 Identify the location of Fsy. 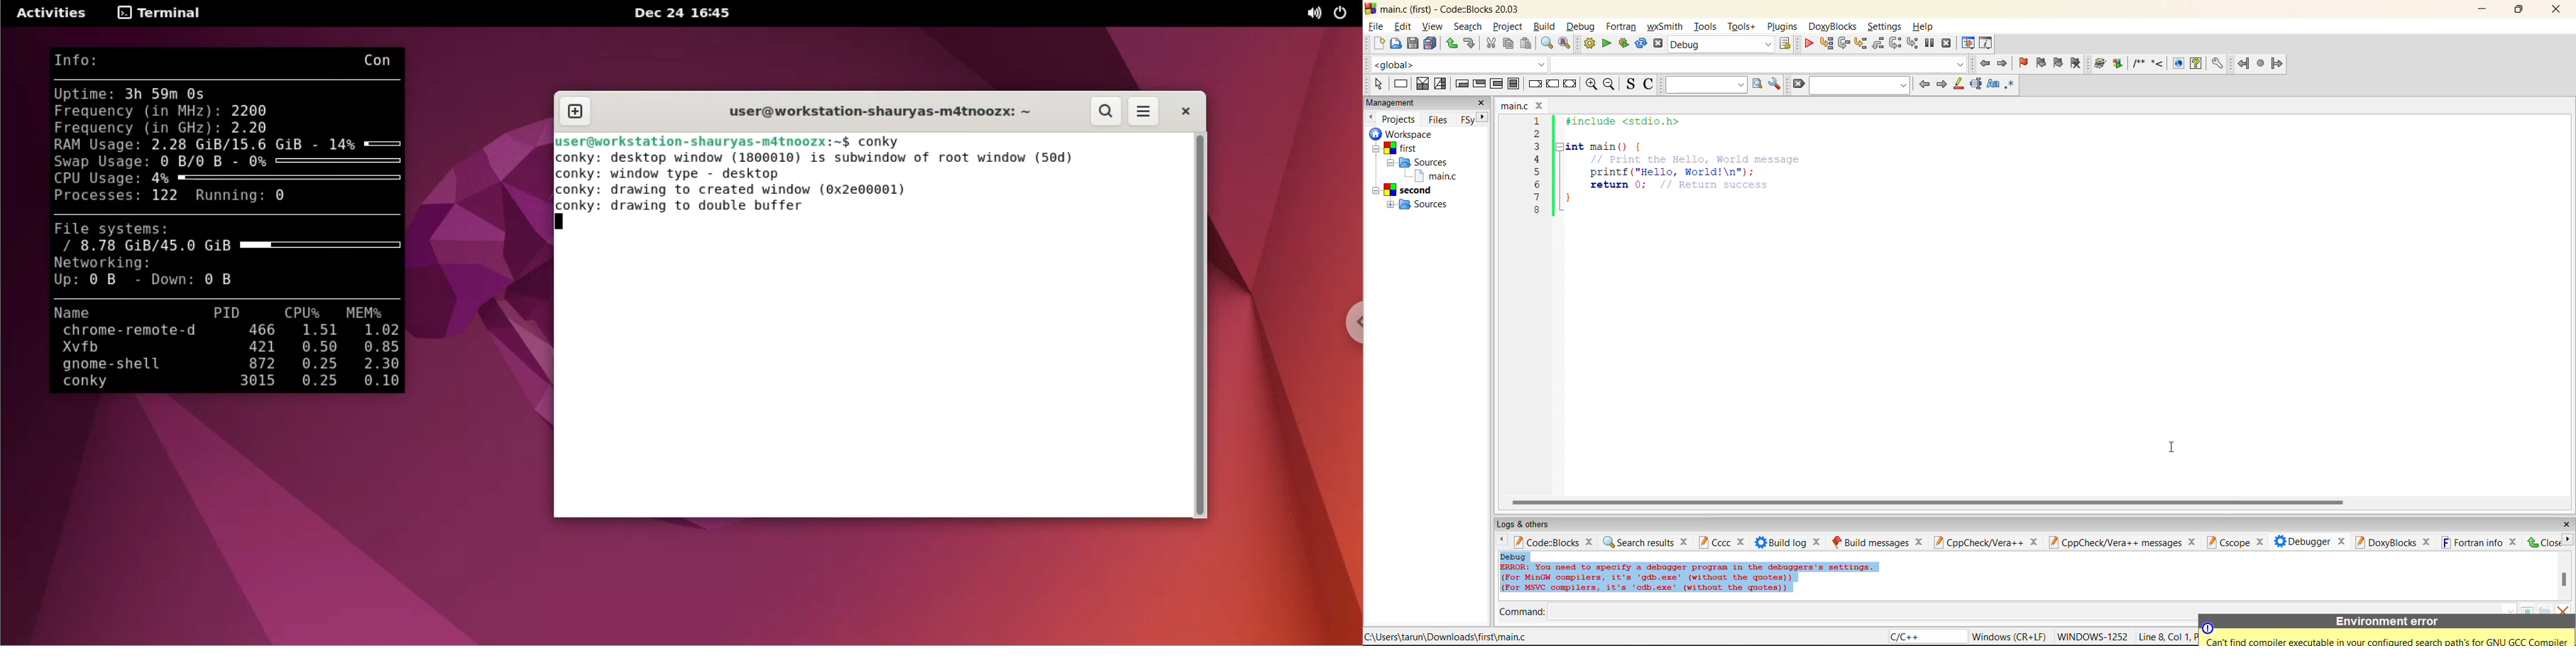
(1467, 120).